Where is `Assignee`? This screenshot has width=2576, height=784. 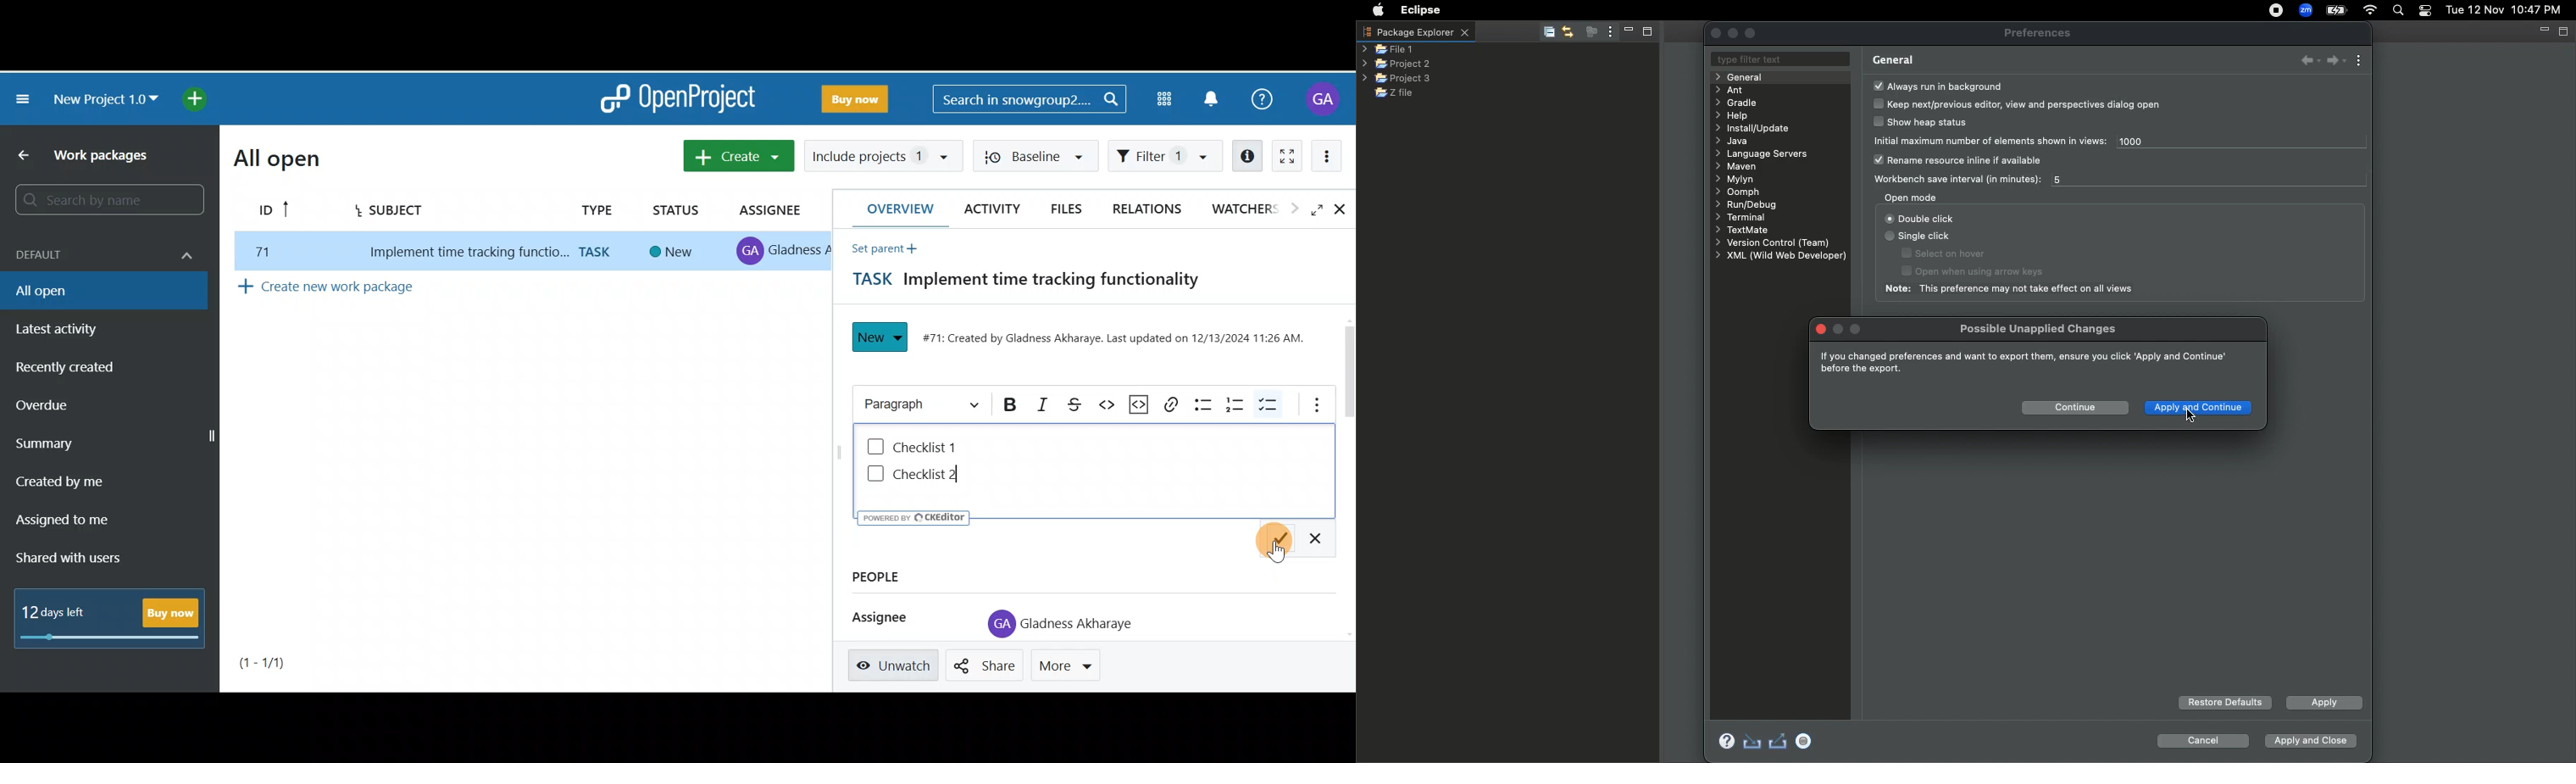
Assignee is located at coordinates (874, 616).